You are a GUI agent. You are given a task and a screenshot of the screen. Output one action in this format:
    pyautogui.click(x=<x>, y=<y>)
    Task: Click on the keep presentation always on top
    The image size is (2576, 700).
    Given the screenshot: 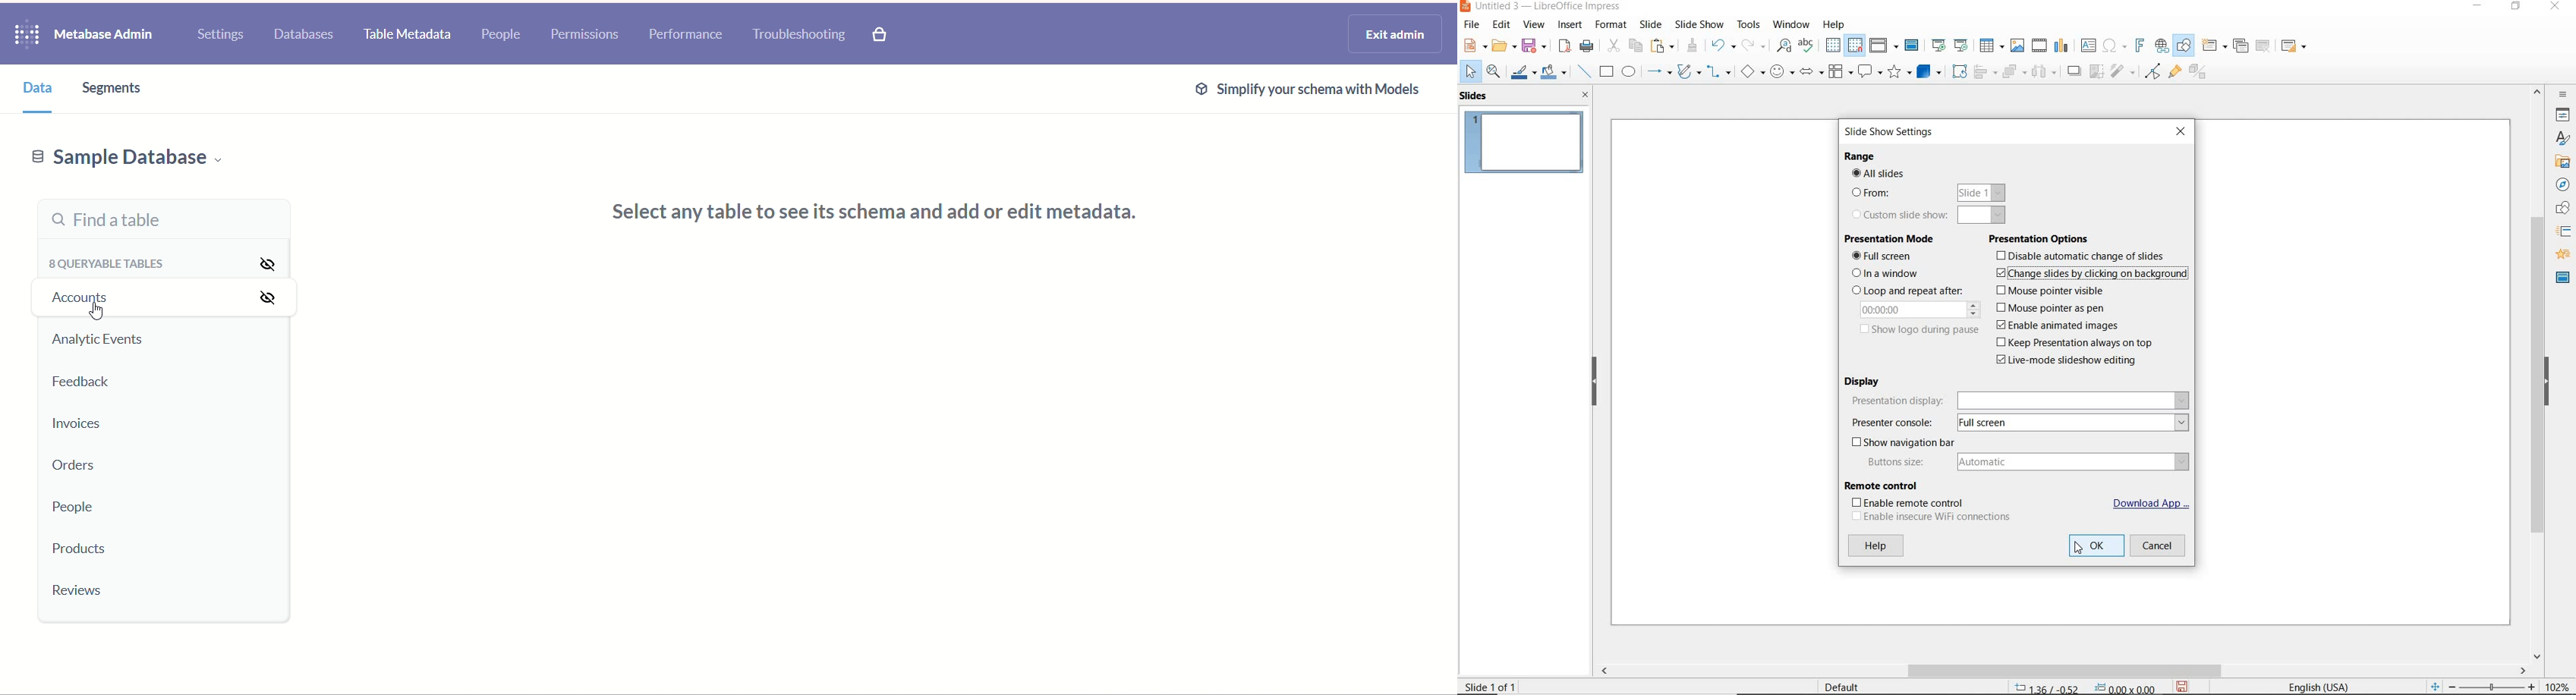 What is the action you would take?
    pyautogui.click(x=2075, y=344)
    